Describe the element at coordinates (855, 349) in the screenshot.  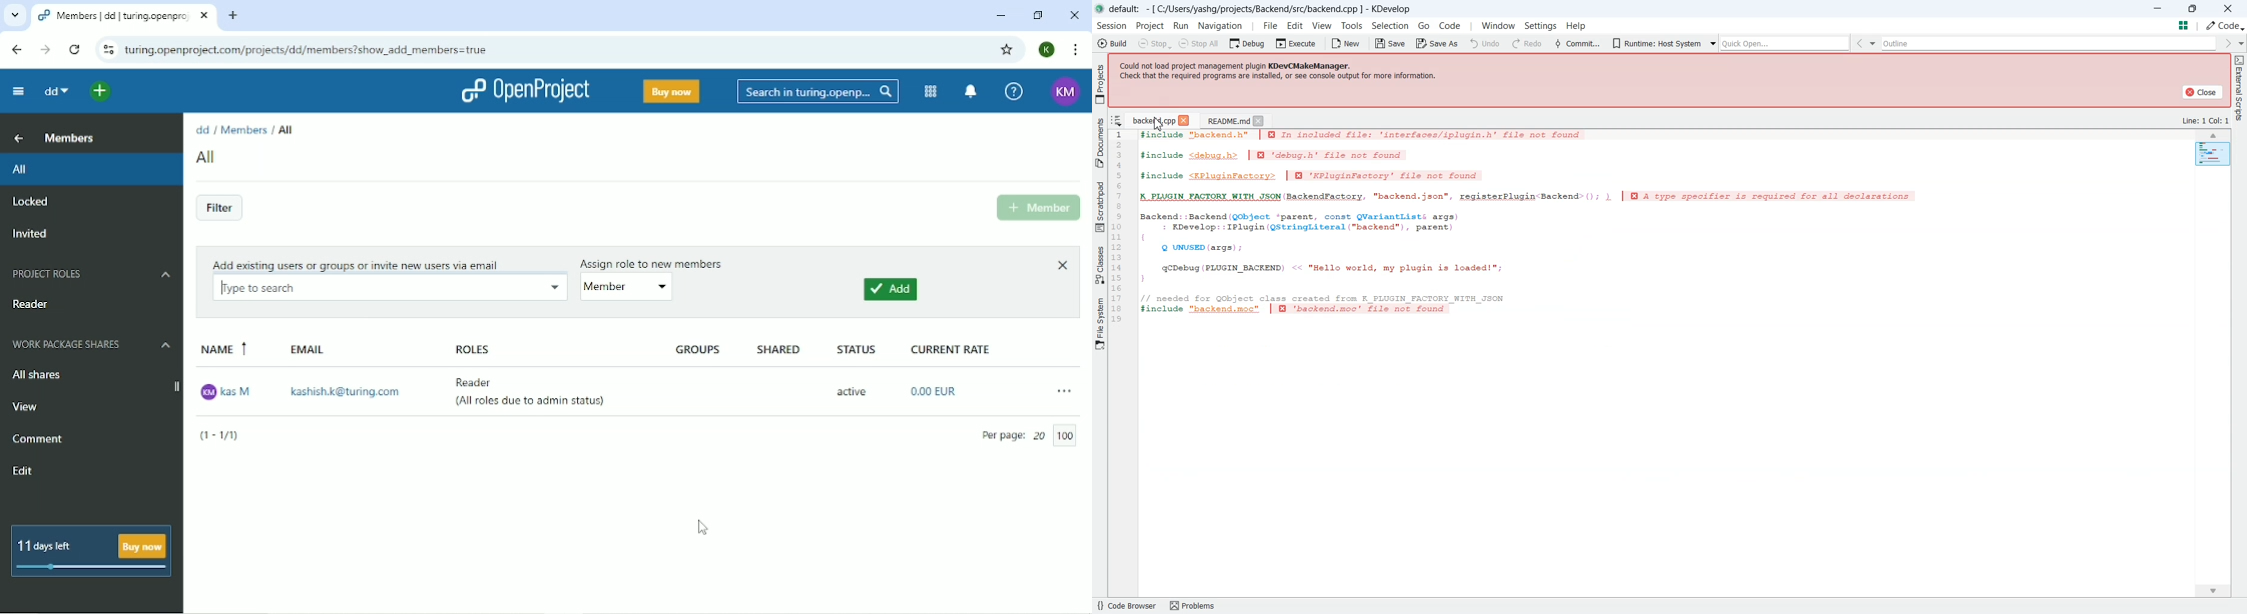
I see `Status` at that location.